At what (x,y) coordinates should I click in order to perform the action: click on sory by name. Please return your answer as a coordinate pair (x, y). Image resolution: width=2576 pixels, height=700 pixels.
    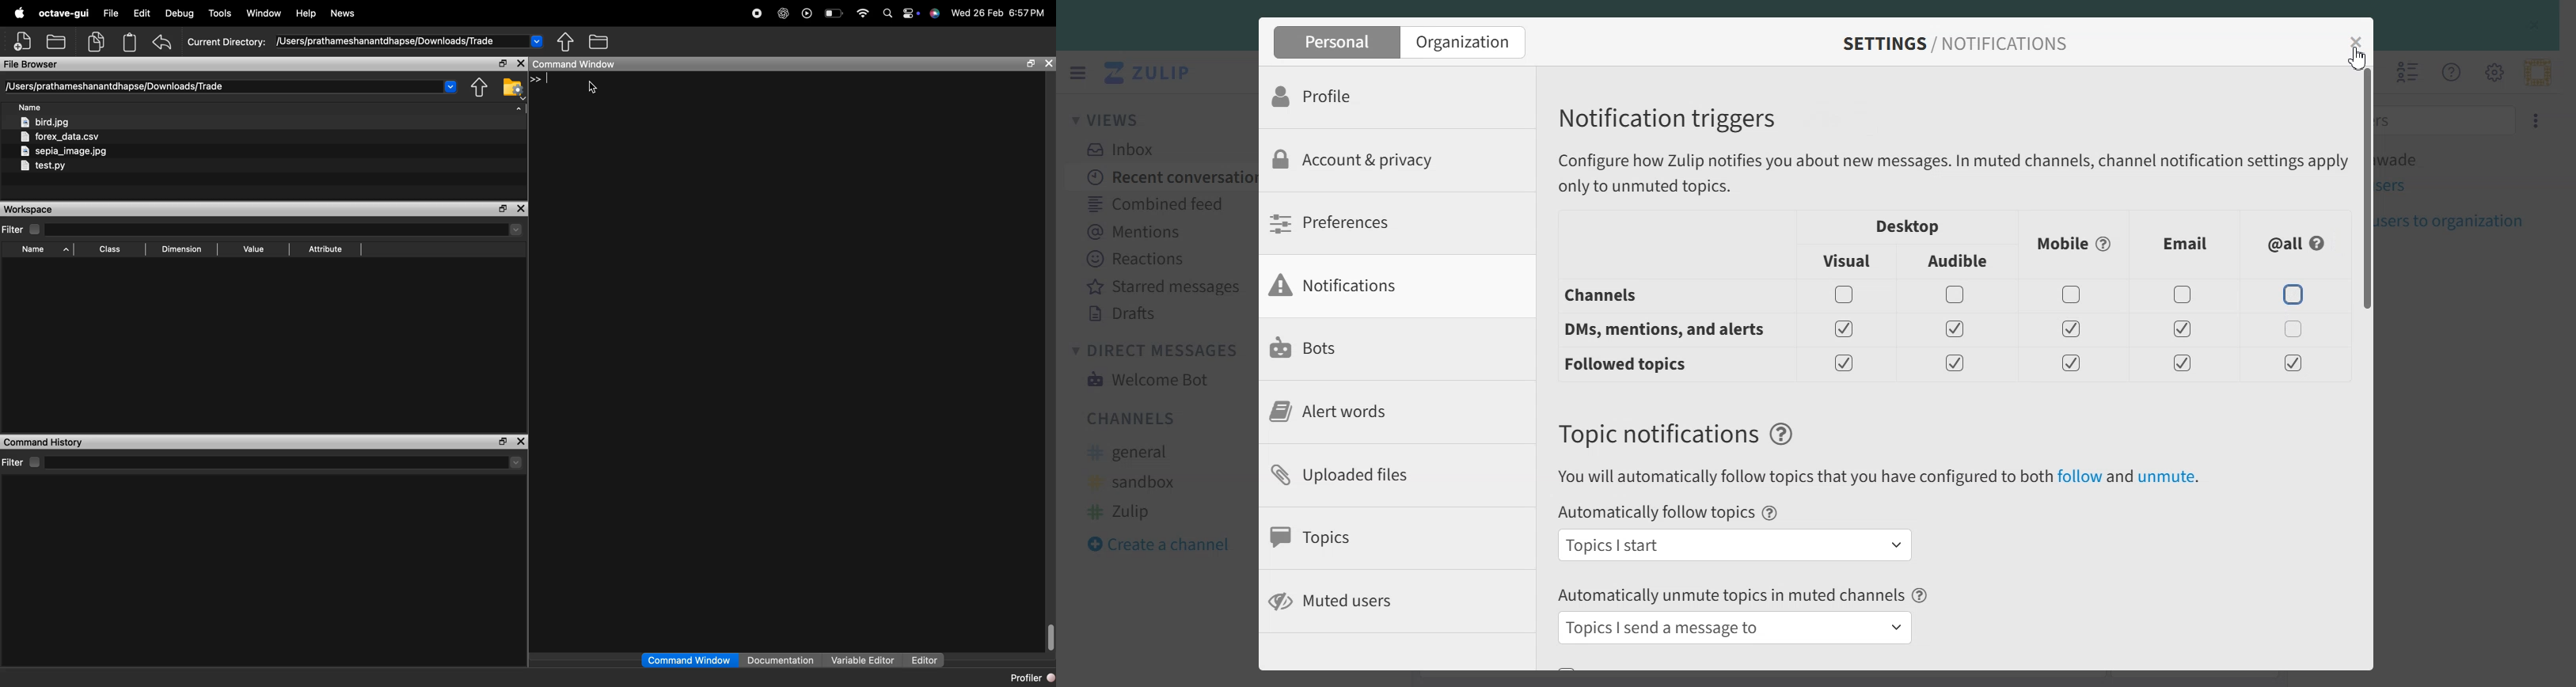
    Looking at the image, I should click on (47, 250).